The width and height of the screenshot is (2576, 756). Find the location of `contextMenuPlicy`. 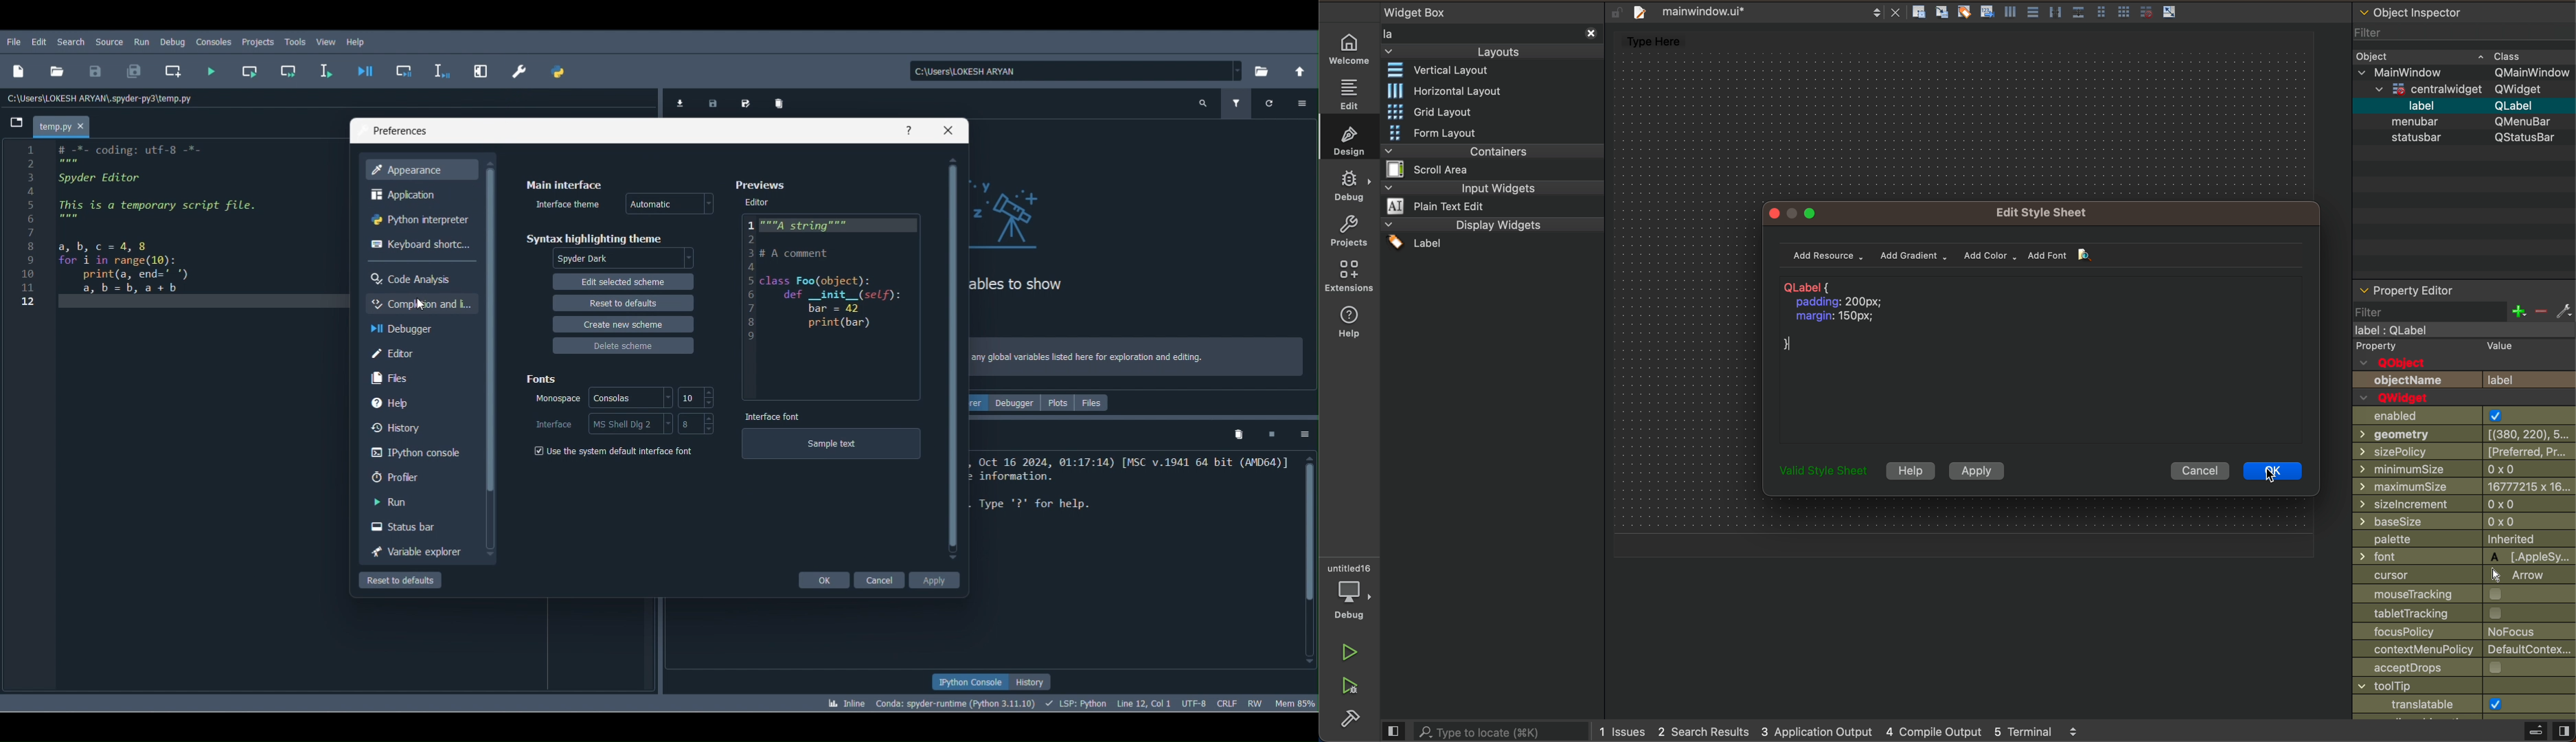

contextMenuPlicy is located at coordinates (2465, 650).